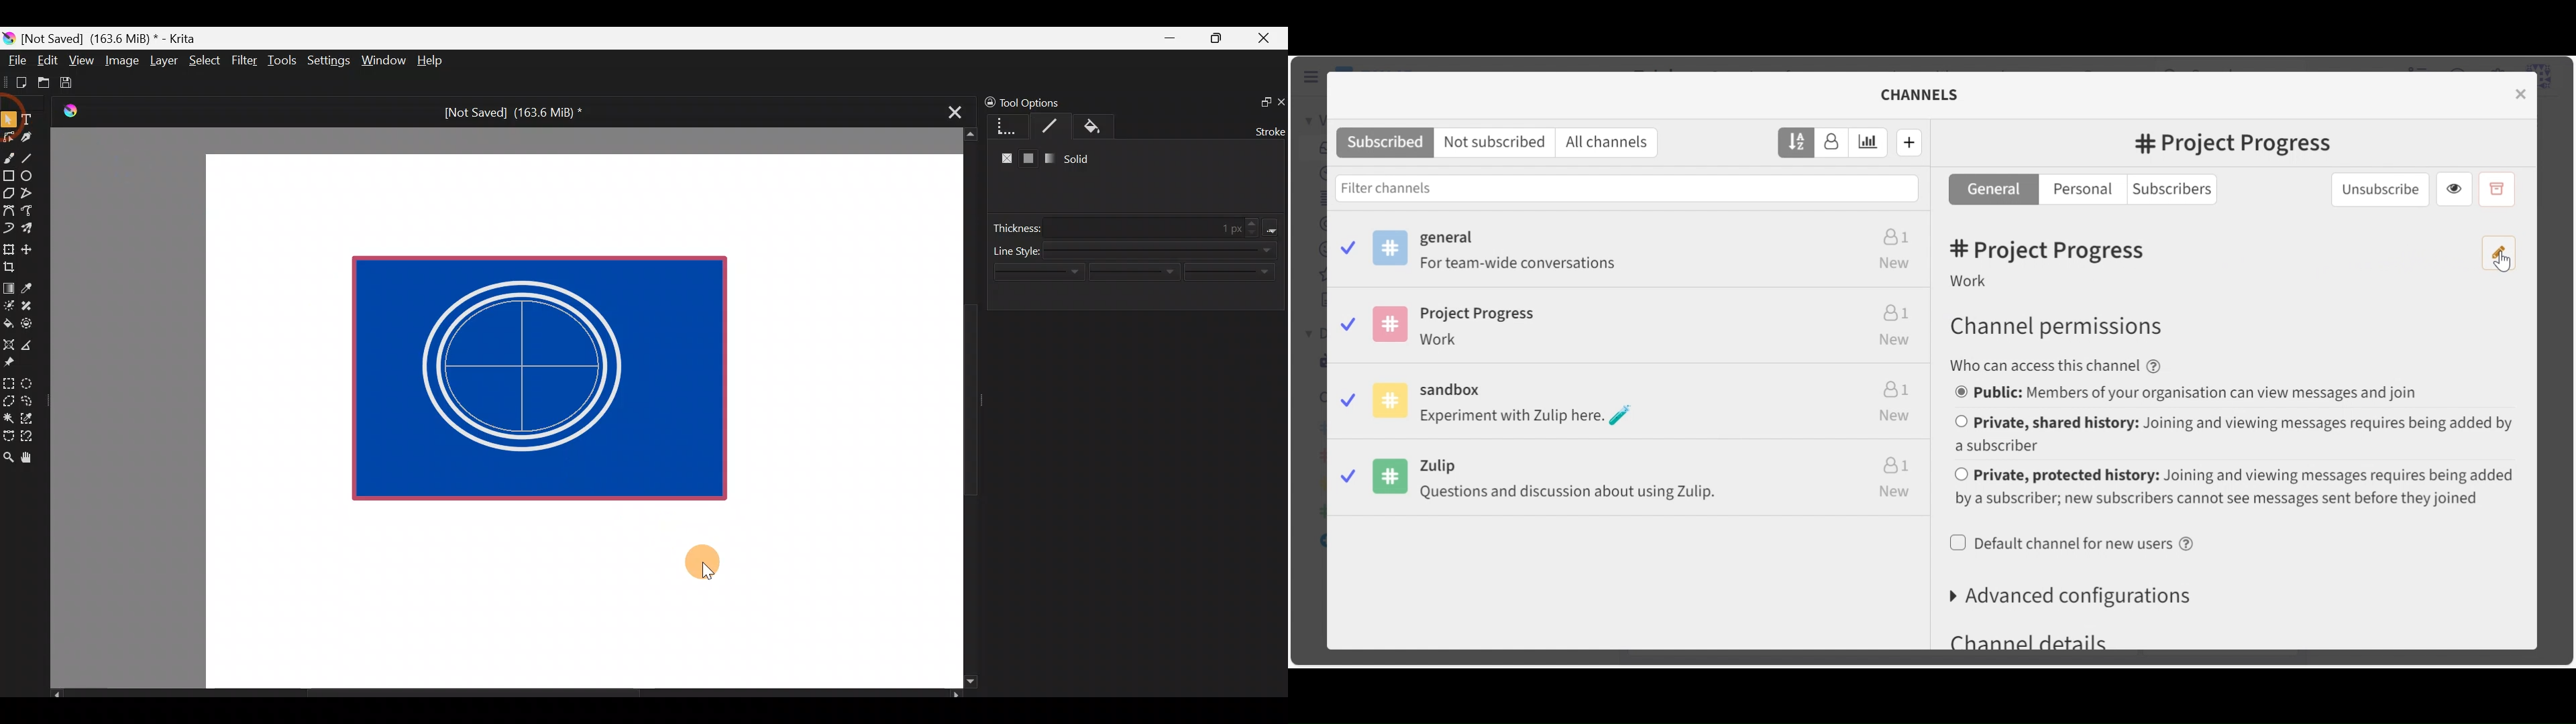 The image size is (2576, 728). Describe the element at coordinates (2506, 261) in the screenshot. I see `cursor` at that location.